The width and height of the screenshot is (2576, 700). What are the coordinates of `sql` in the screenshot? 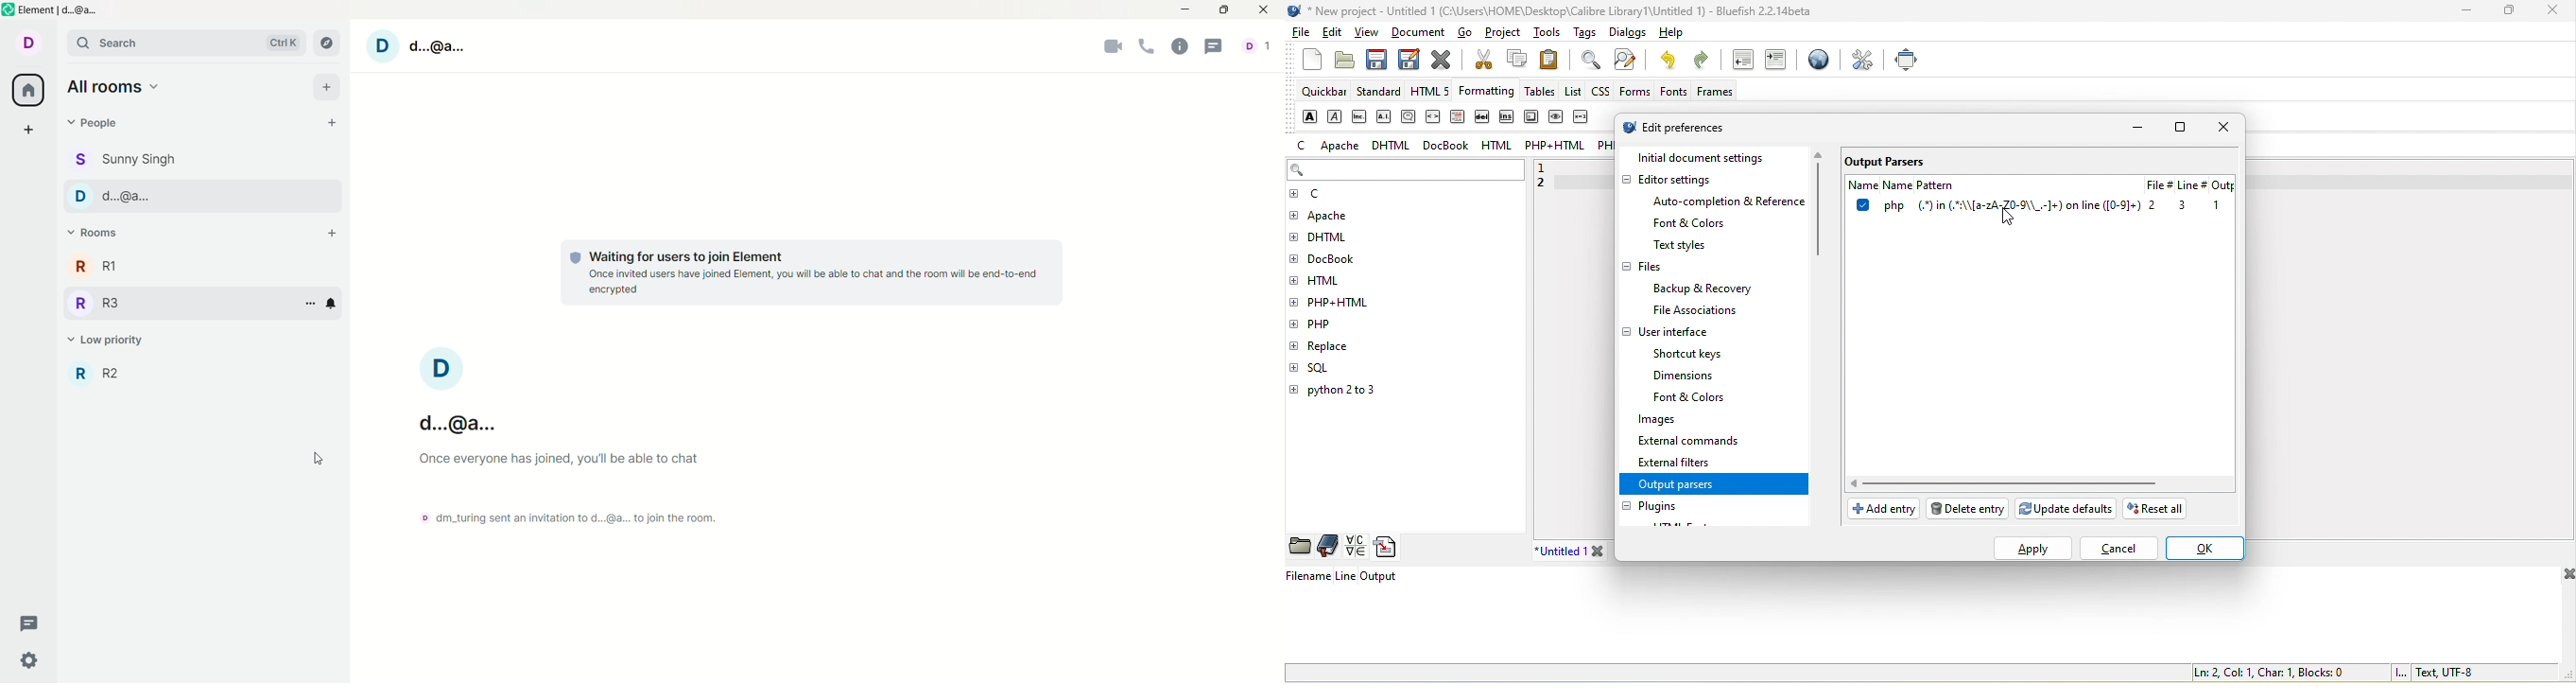 It's located at (1329, 368).